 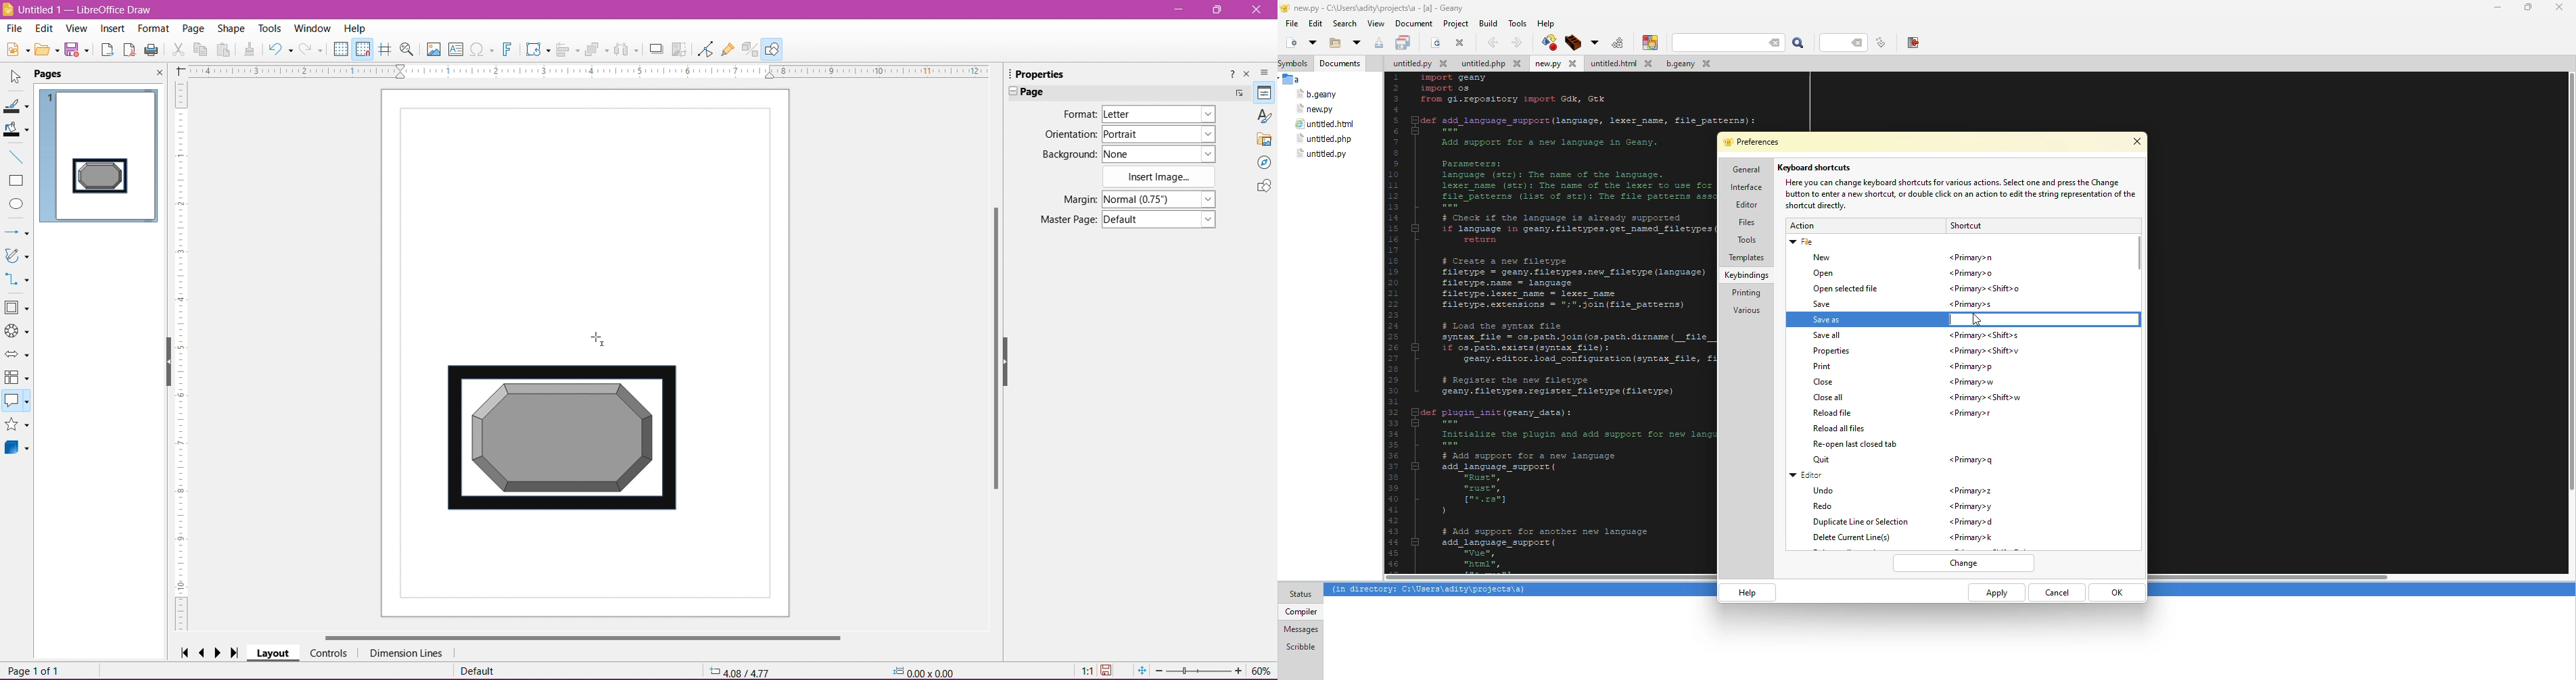 I want to click on info, so click(x=1430, y=590).